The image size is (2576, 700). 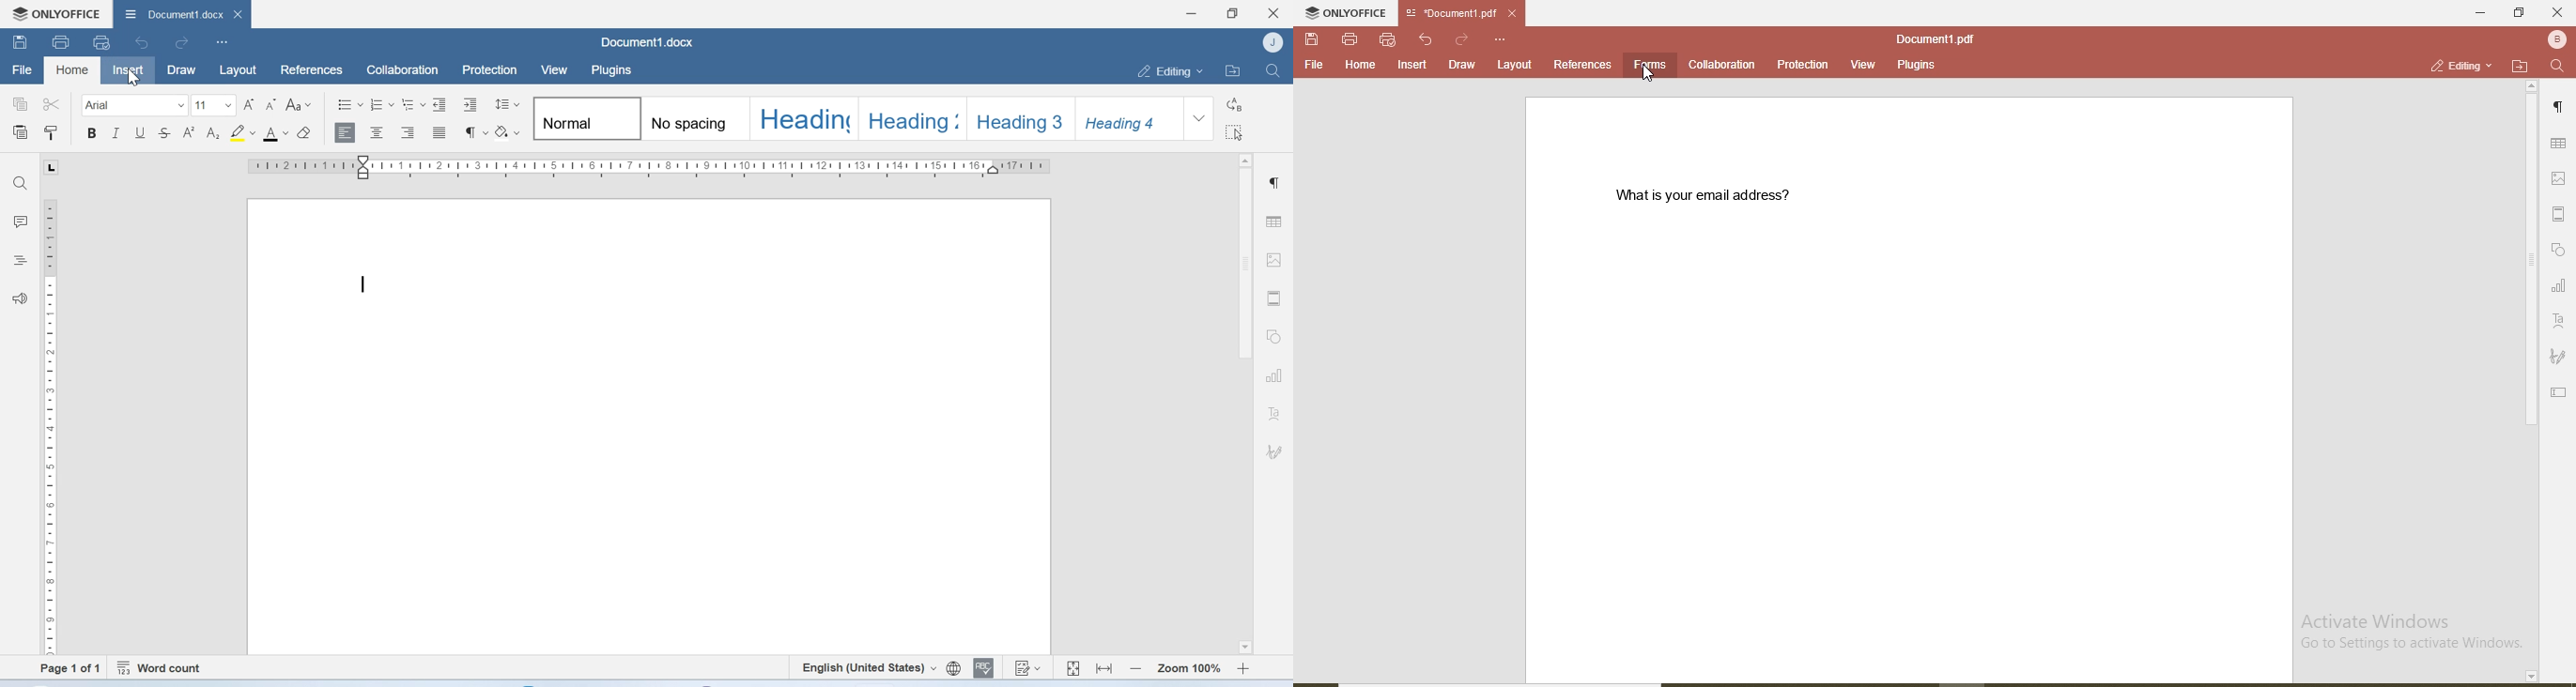 What do you see at coordinates (1723, 65) in the screenshot?
I see `collaboration` at bounding box center [1723, 65].